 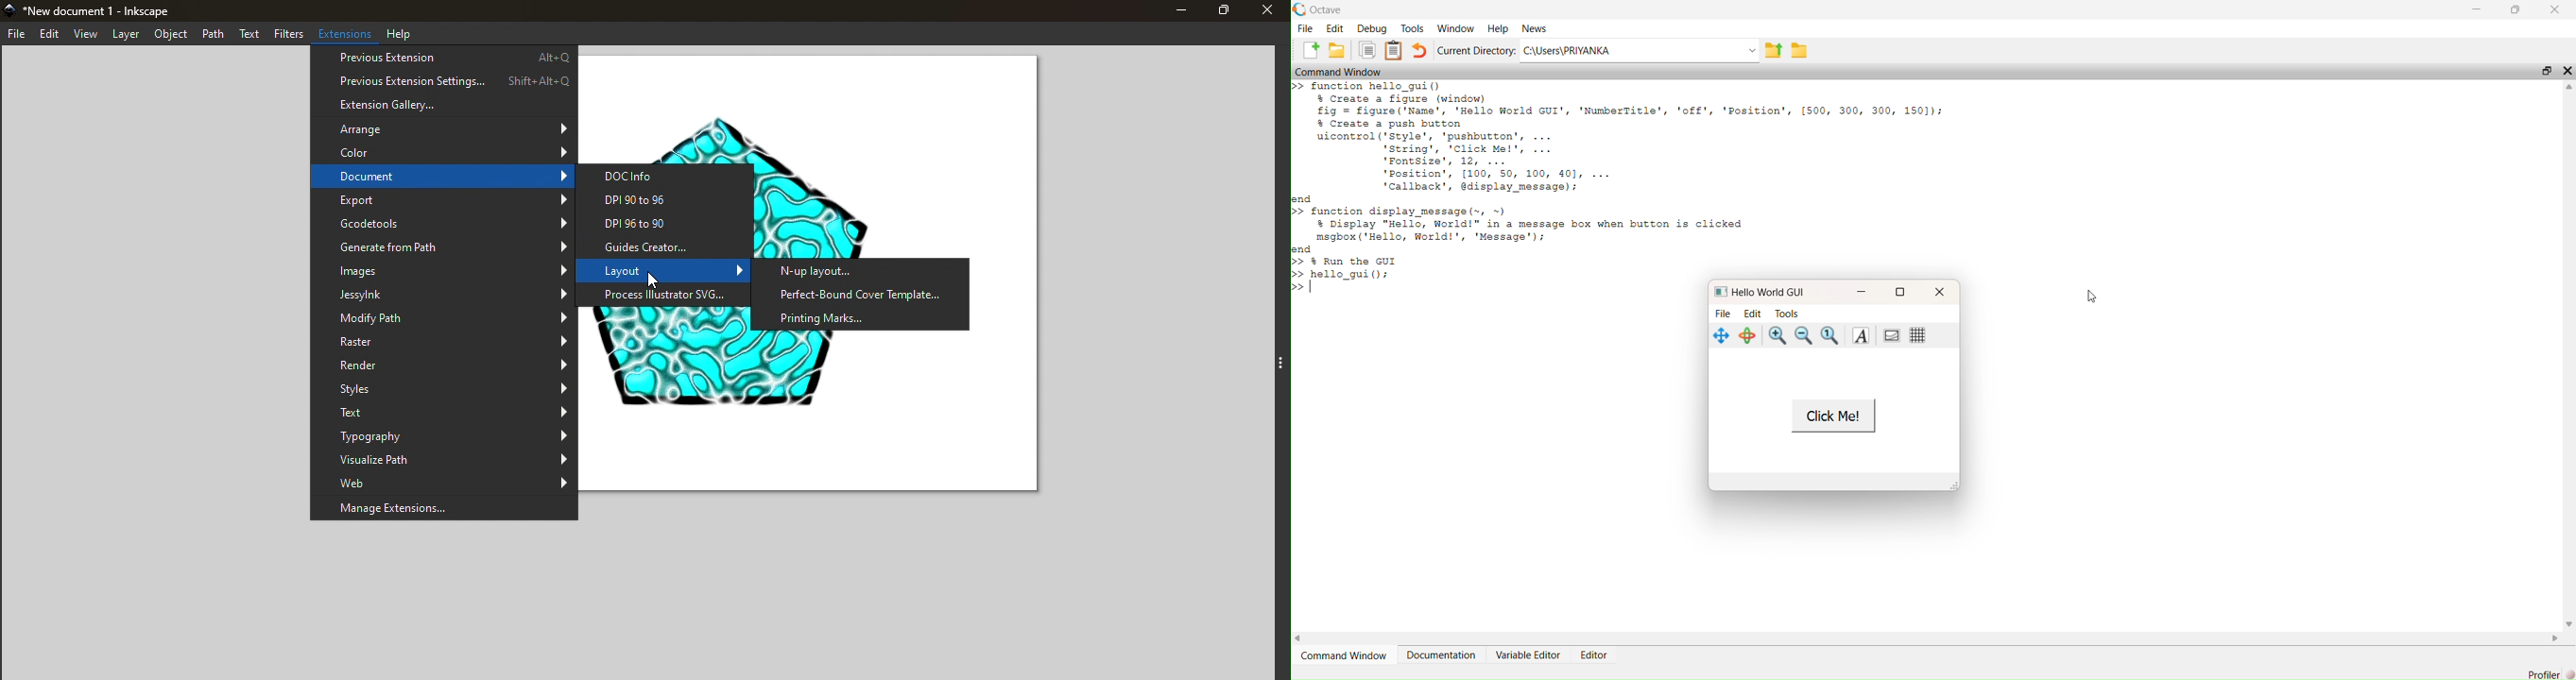 I want to click on undo, so click(x=1421, y=50).